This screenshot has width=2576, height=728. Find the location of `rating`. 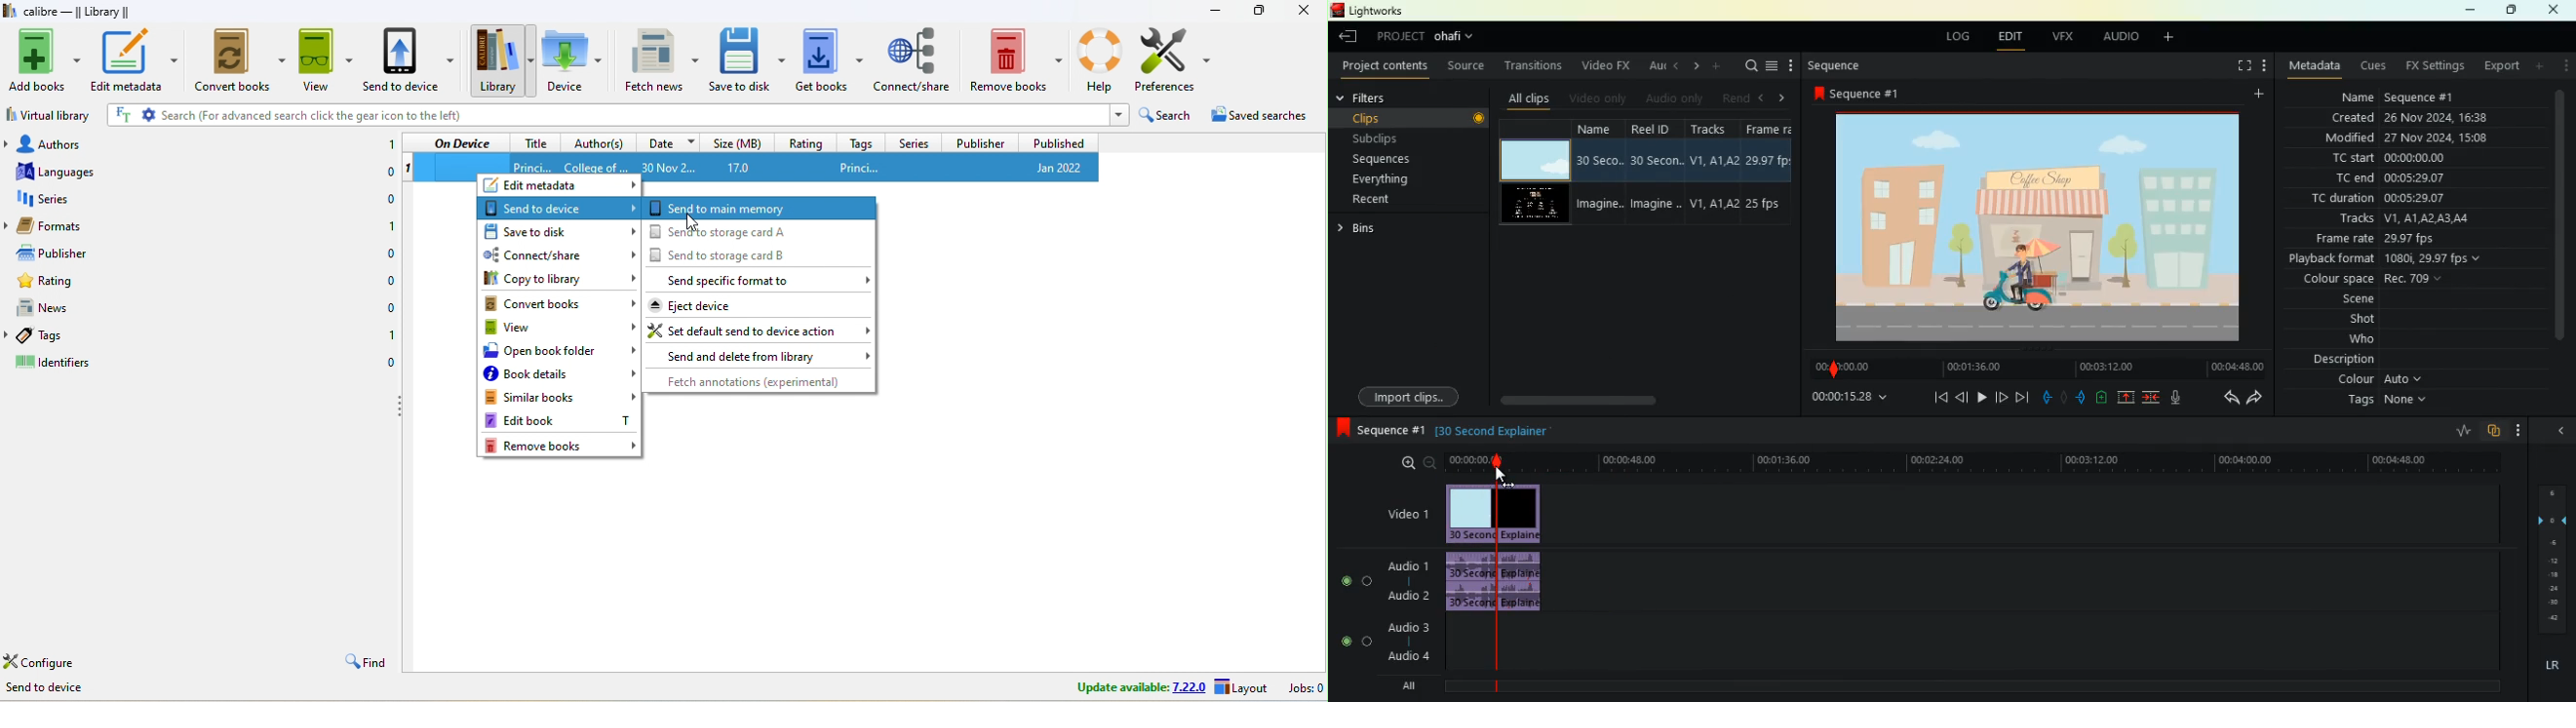

rating is located at coordinates (805, 142).